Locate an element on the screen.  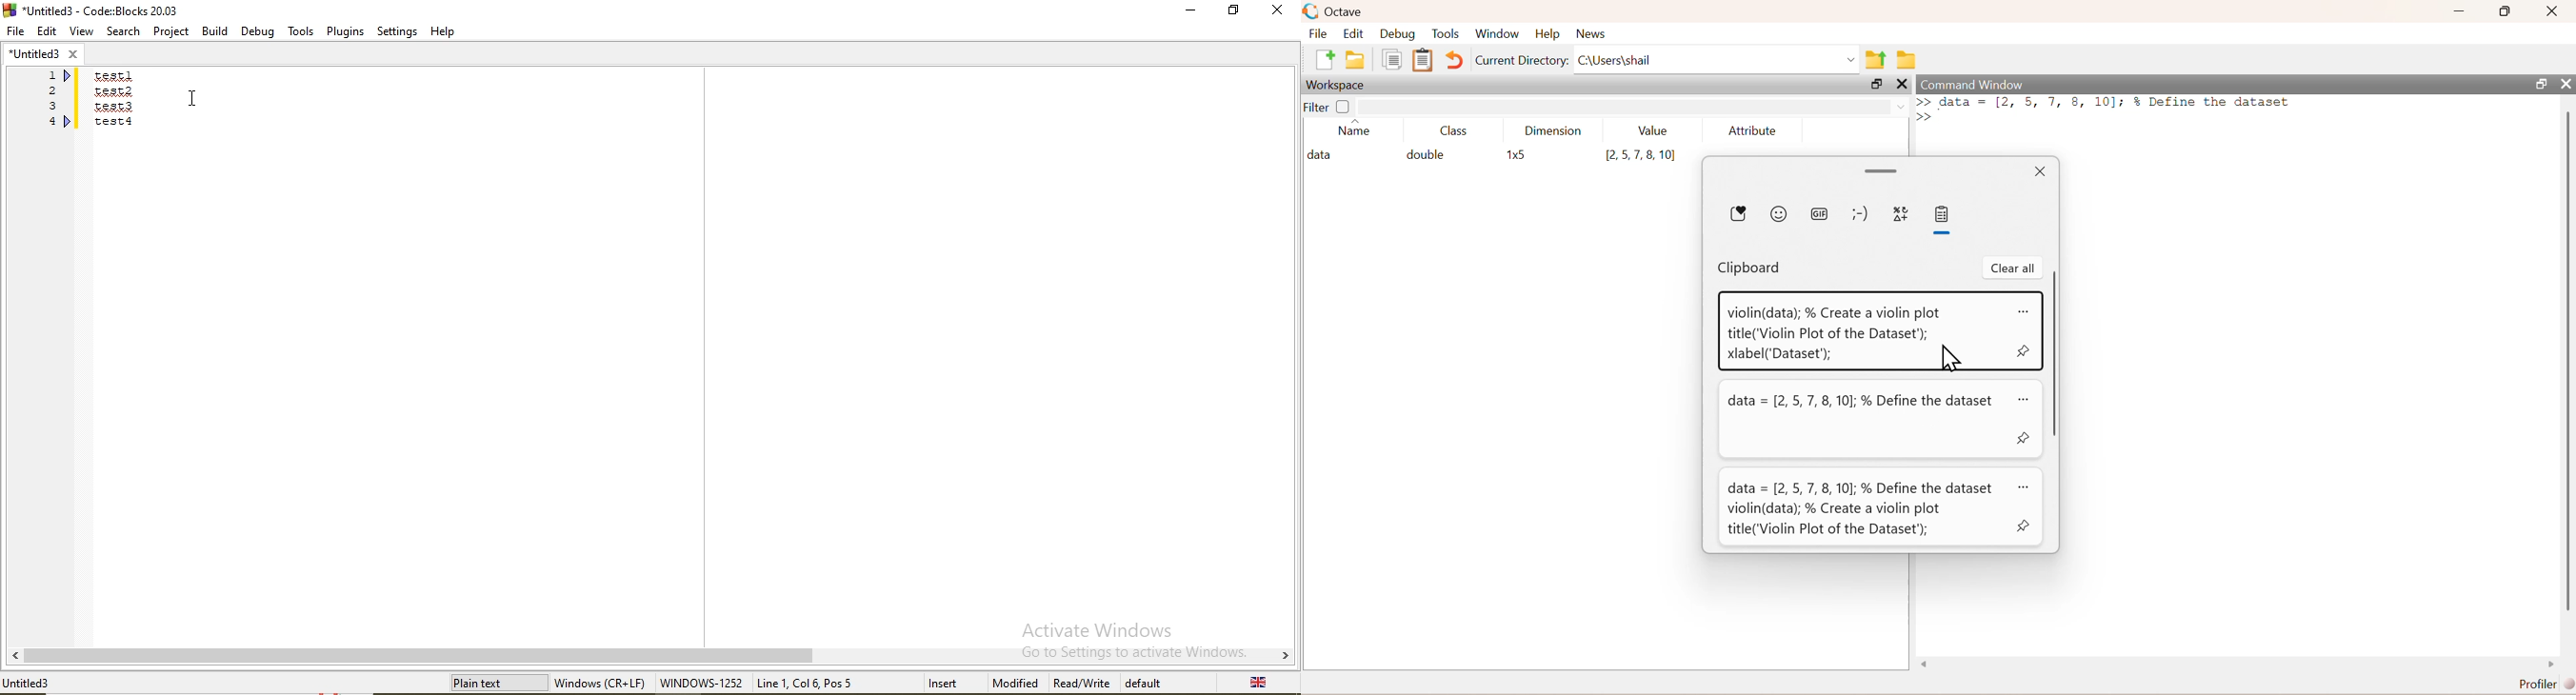
gif is located at coordinates (1821, 215).